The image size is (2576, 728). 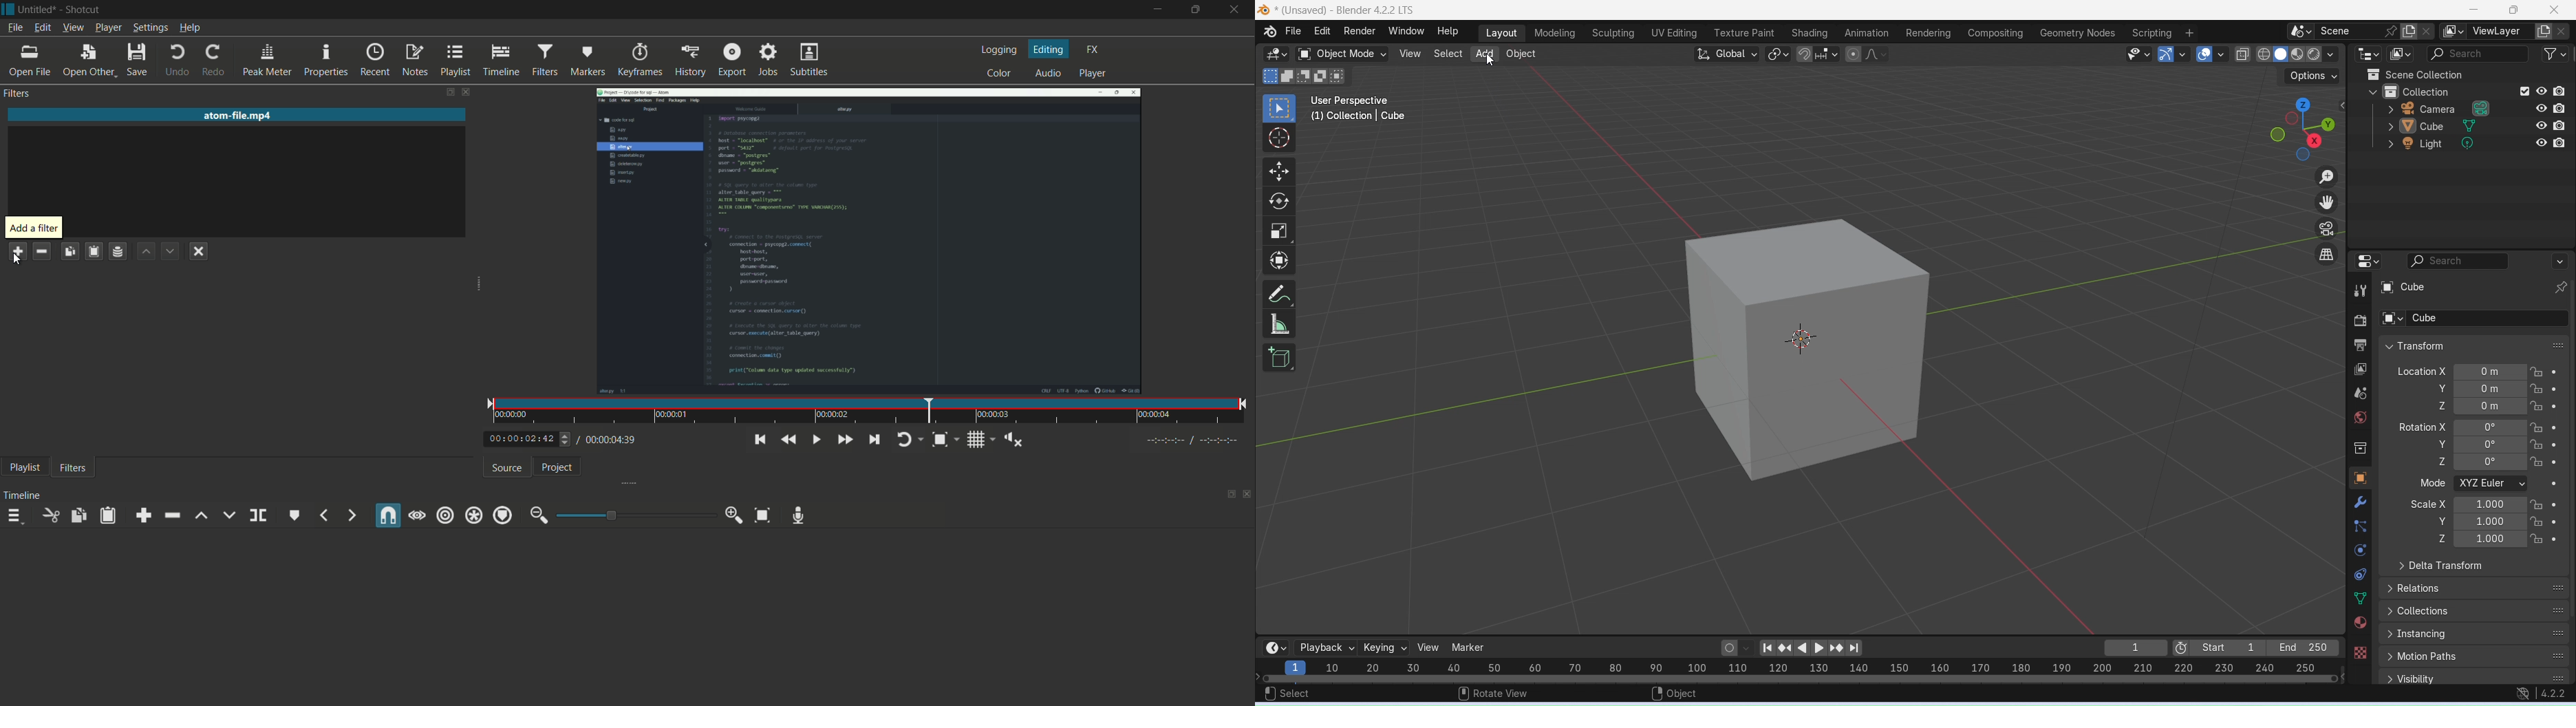 What do you see at coordinates (1728, 647) in the screenshot?
I see `Auto keying` at bounding box center [1728, 647].